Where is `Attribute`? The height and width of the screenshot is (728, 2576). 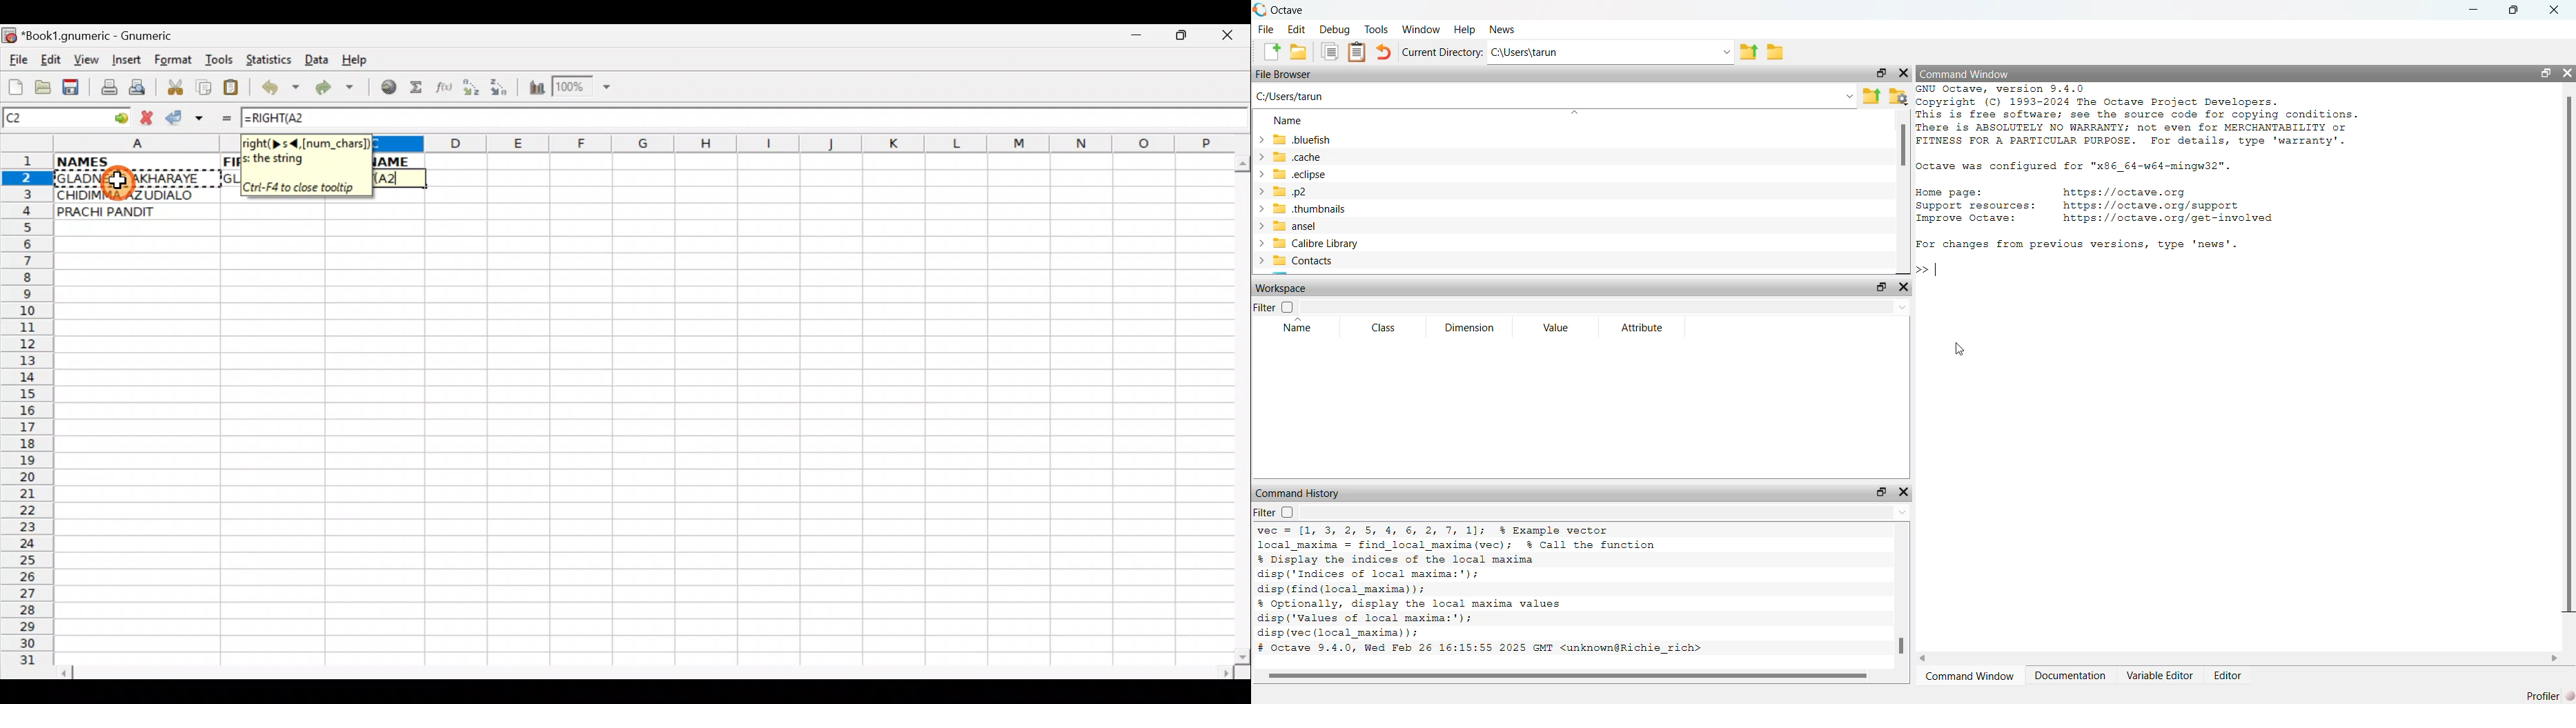
Attribute is located at coordinates (1640, 327).